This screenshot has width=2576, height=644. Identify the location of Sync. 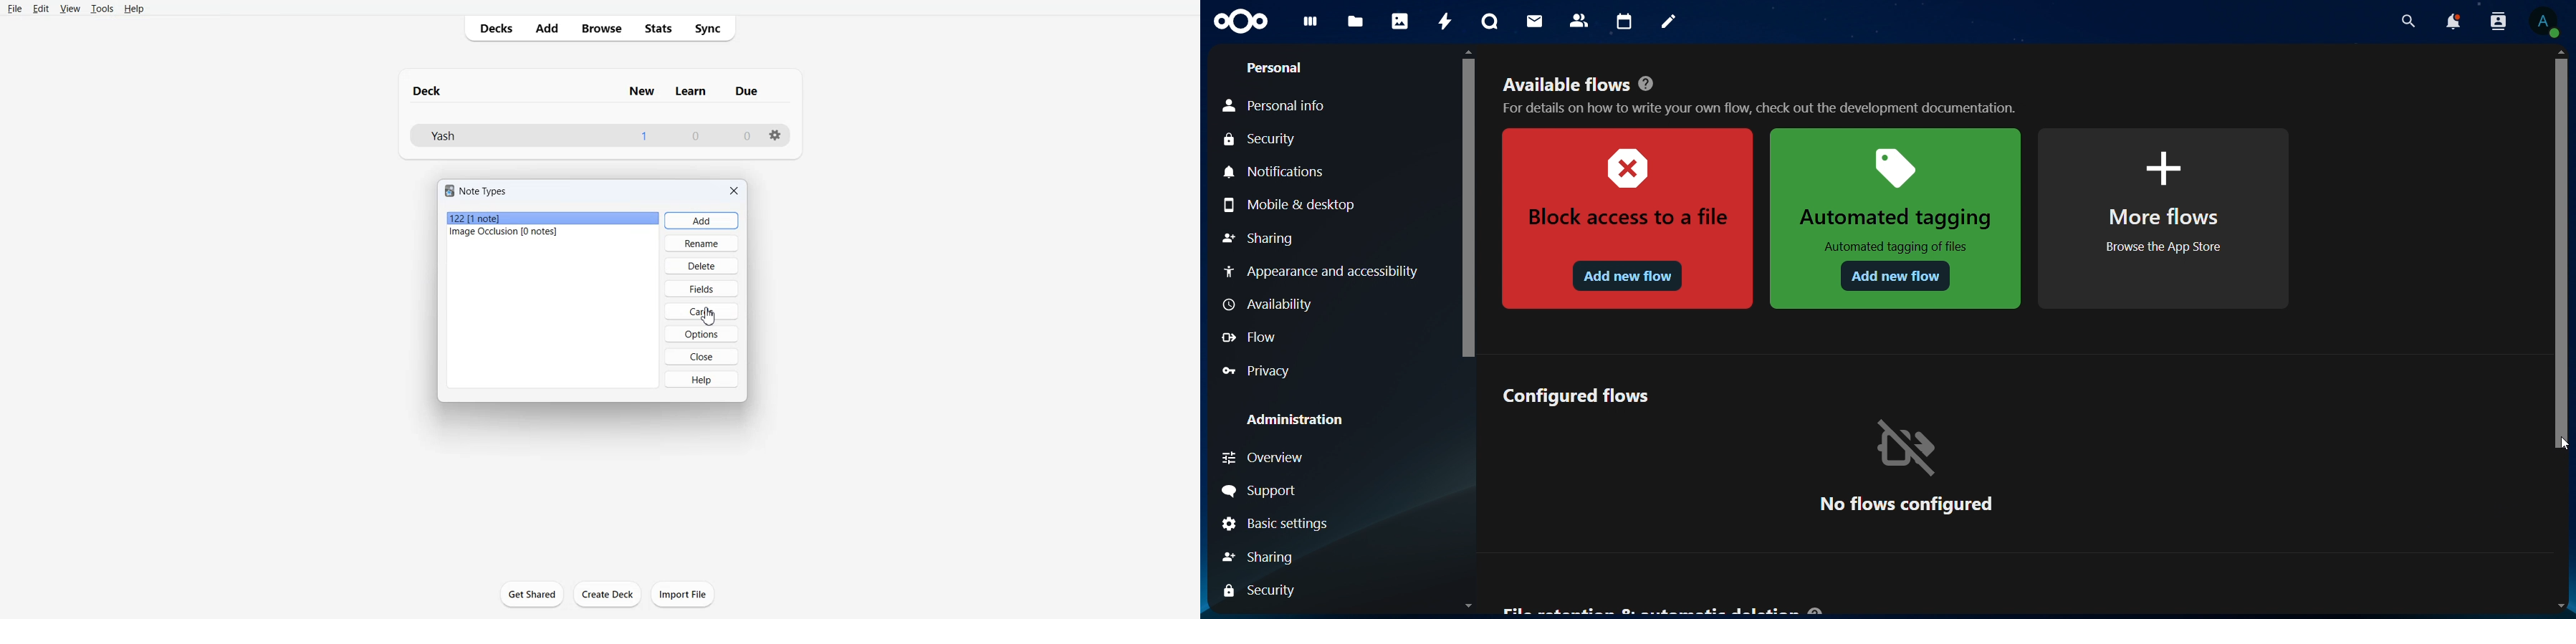
(712, 28).